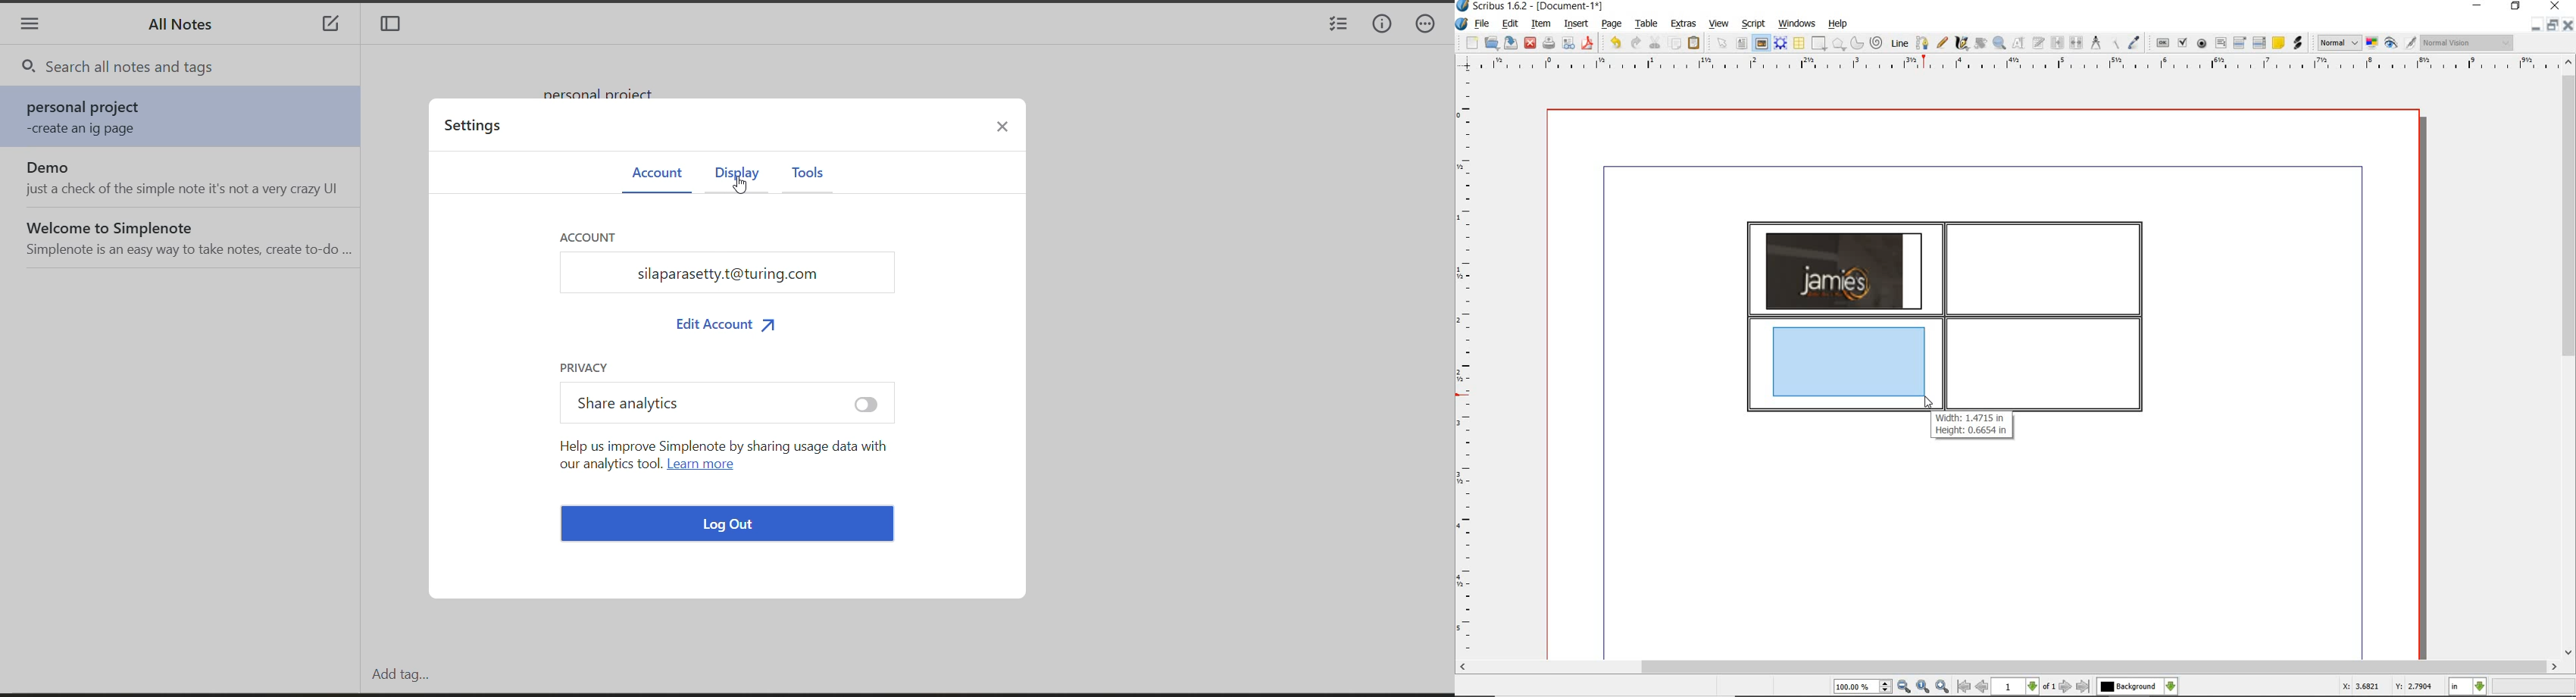 This screenshot has width=2576, height=700. I want to click on infor, so click(1383, 25).